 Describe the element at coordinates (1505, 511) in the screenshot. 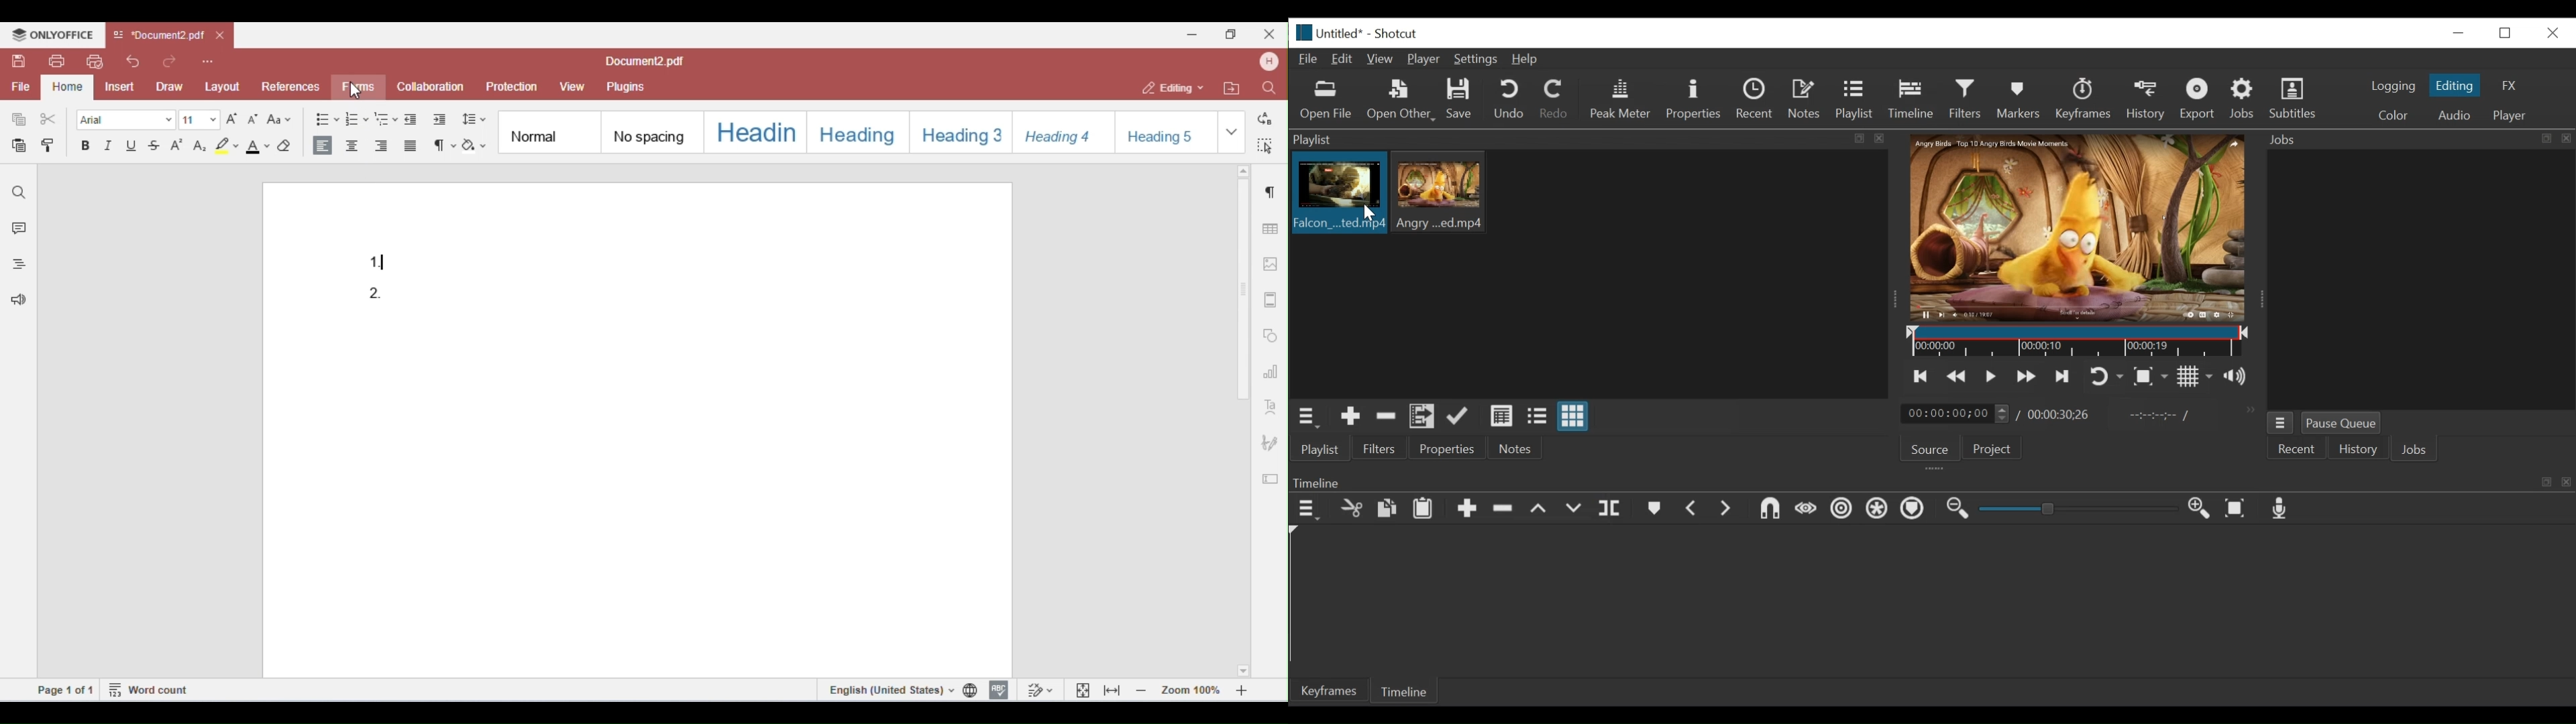

I see `Remove cut` at that location.